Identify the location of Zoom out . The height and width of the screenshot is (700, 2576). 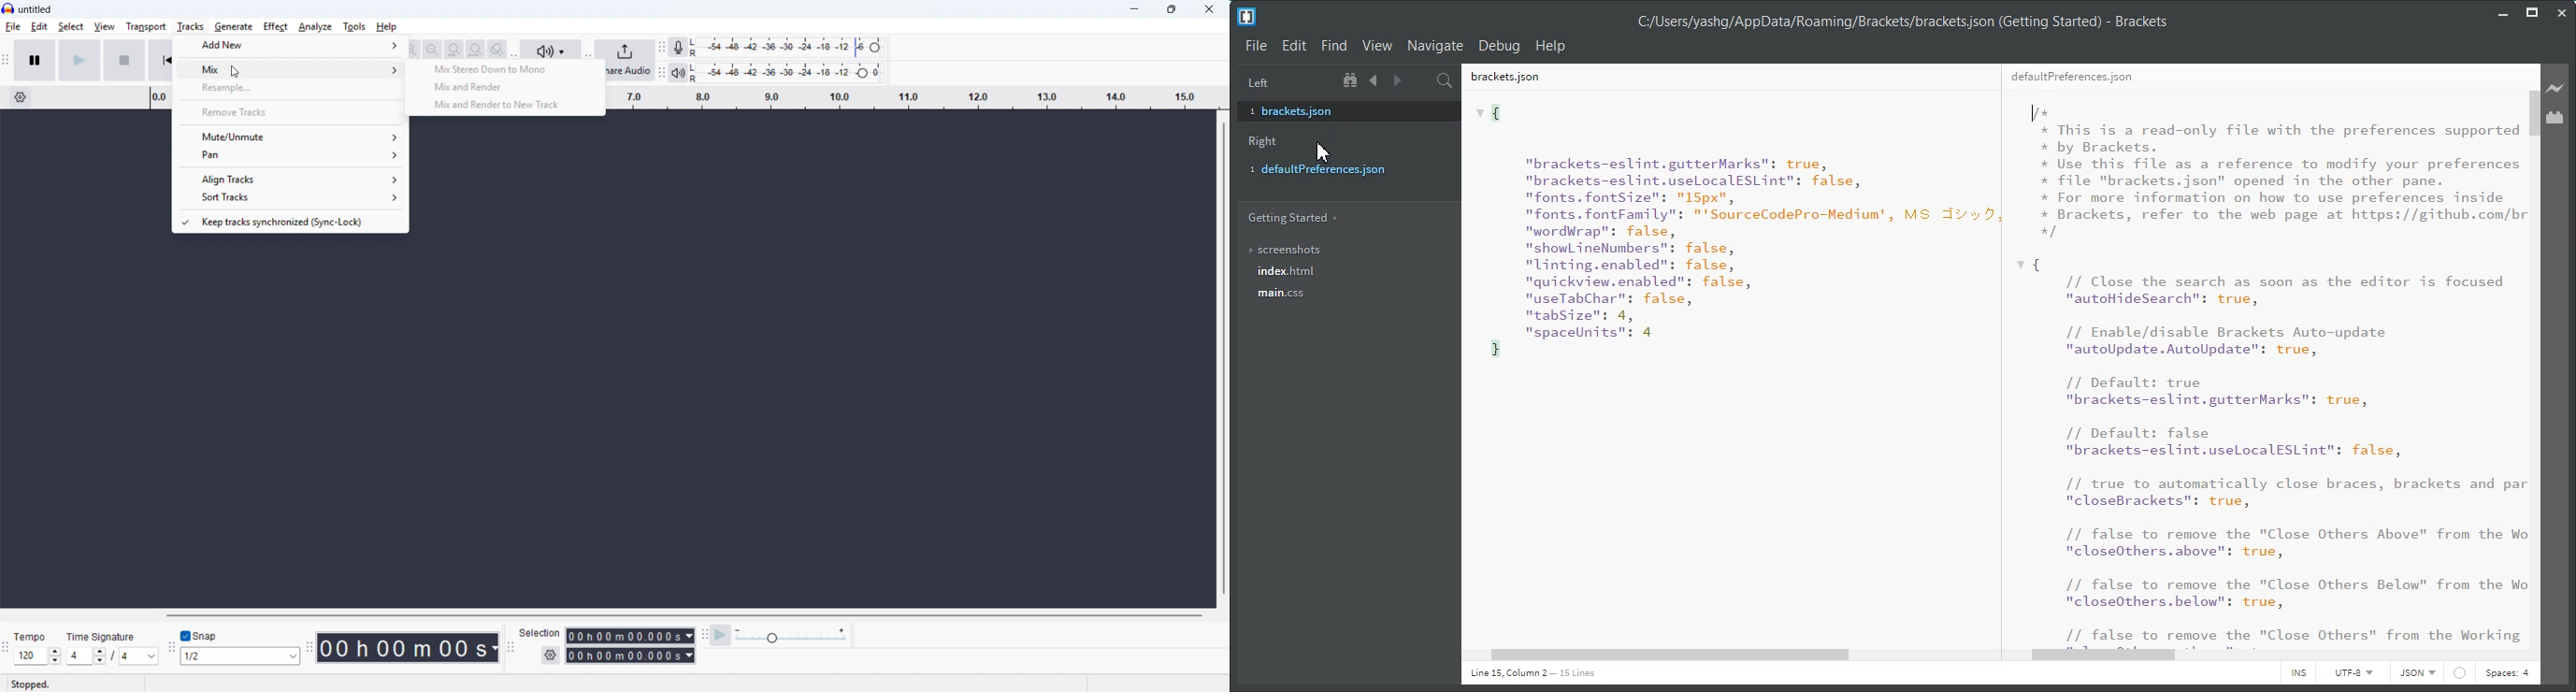
(432, 49).